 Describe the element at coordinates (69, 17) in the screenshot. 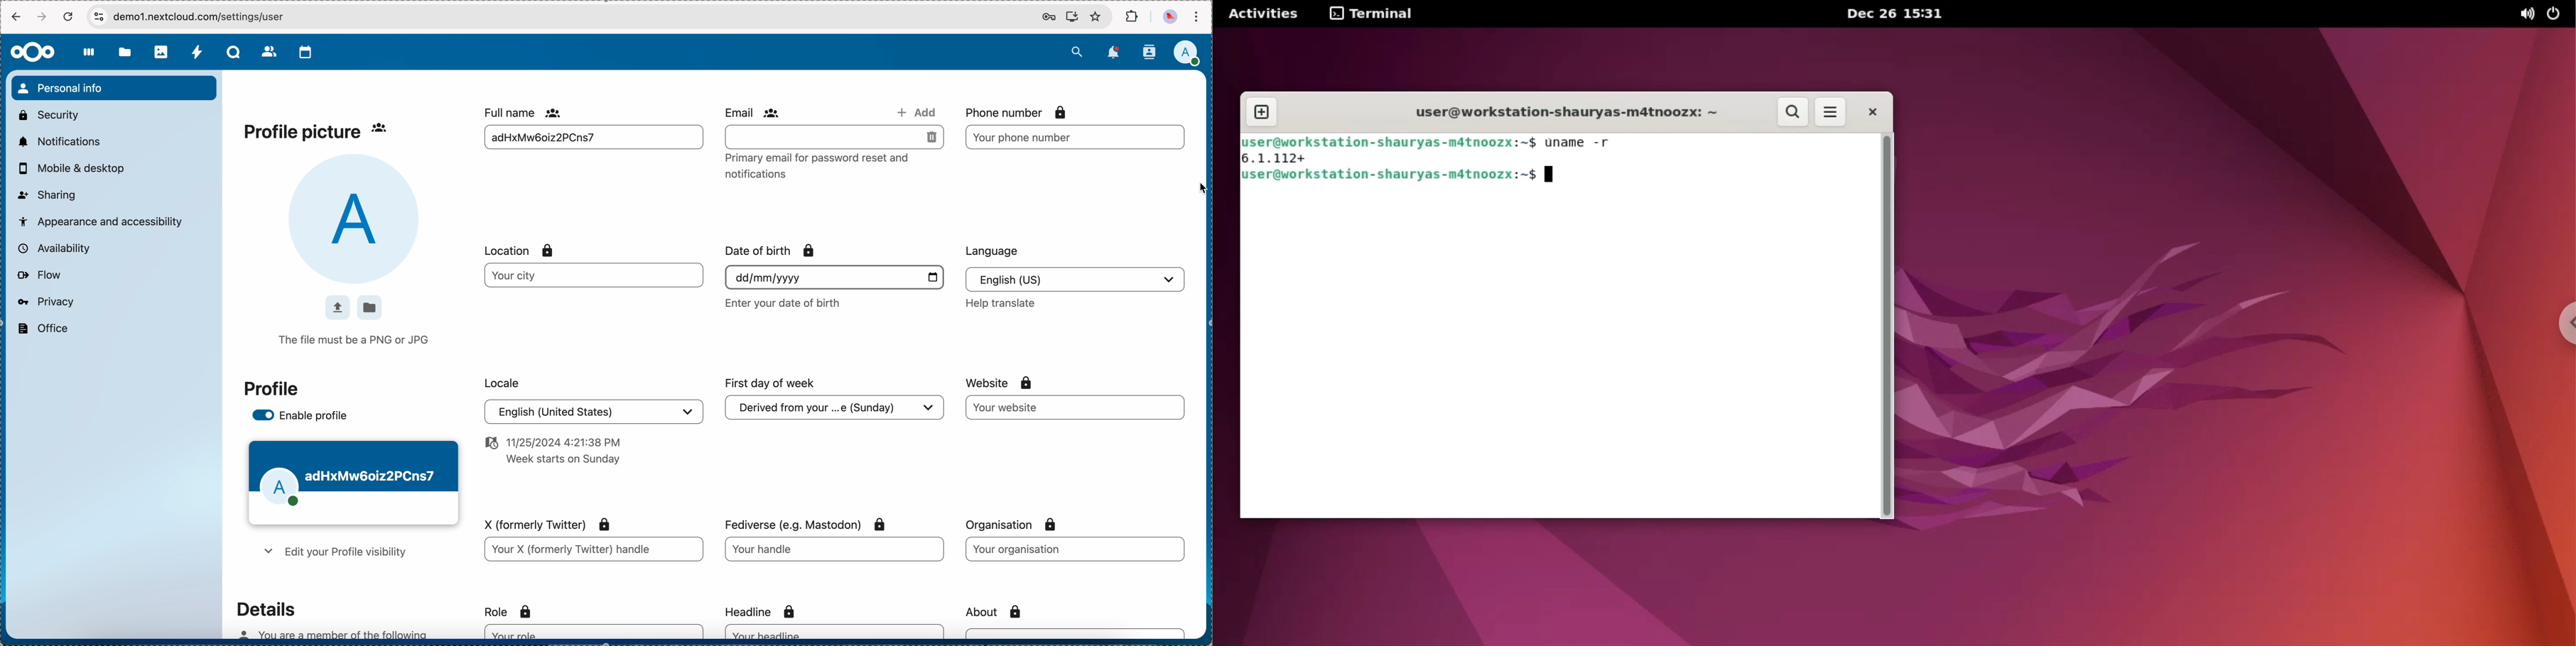

I see `refresh the page` at that location.